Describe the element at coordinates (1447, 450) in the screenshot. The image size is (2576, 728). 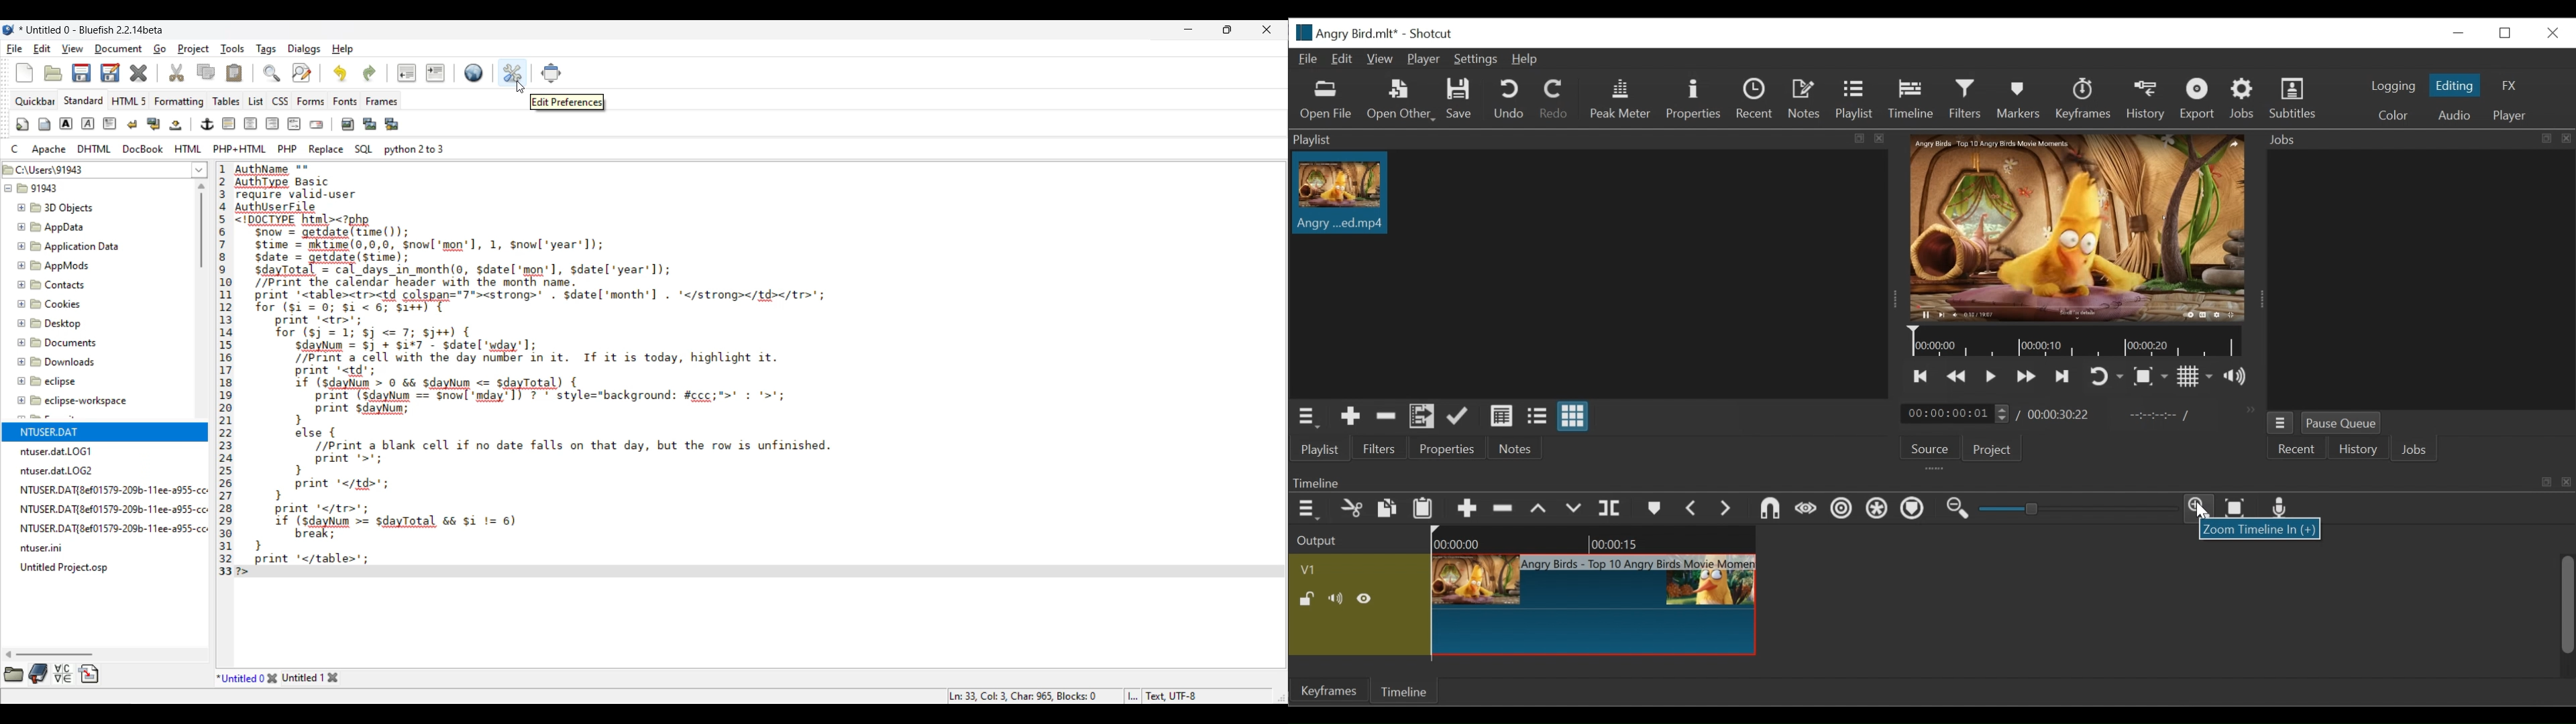
I see `Properties` at that location.